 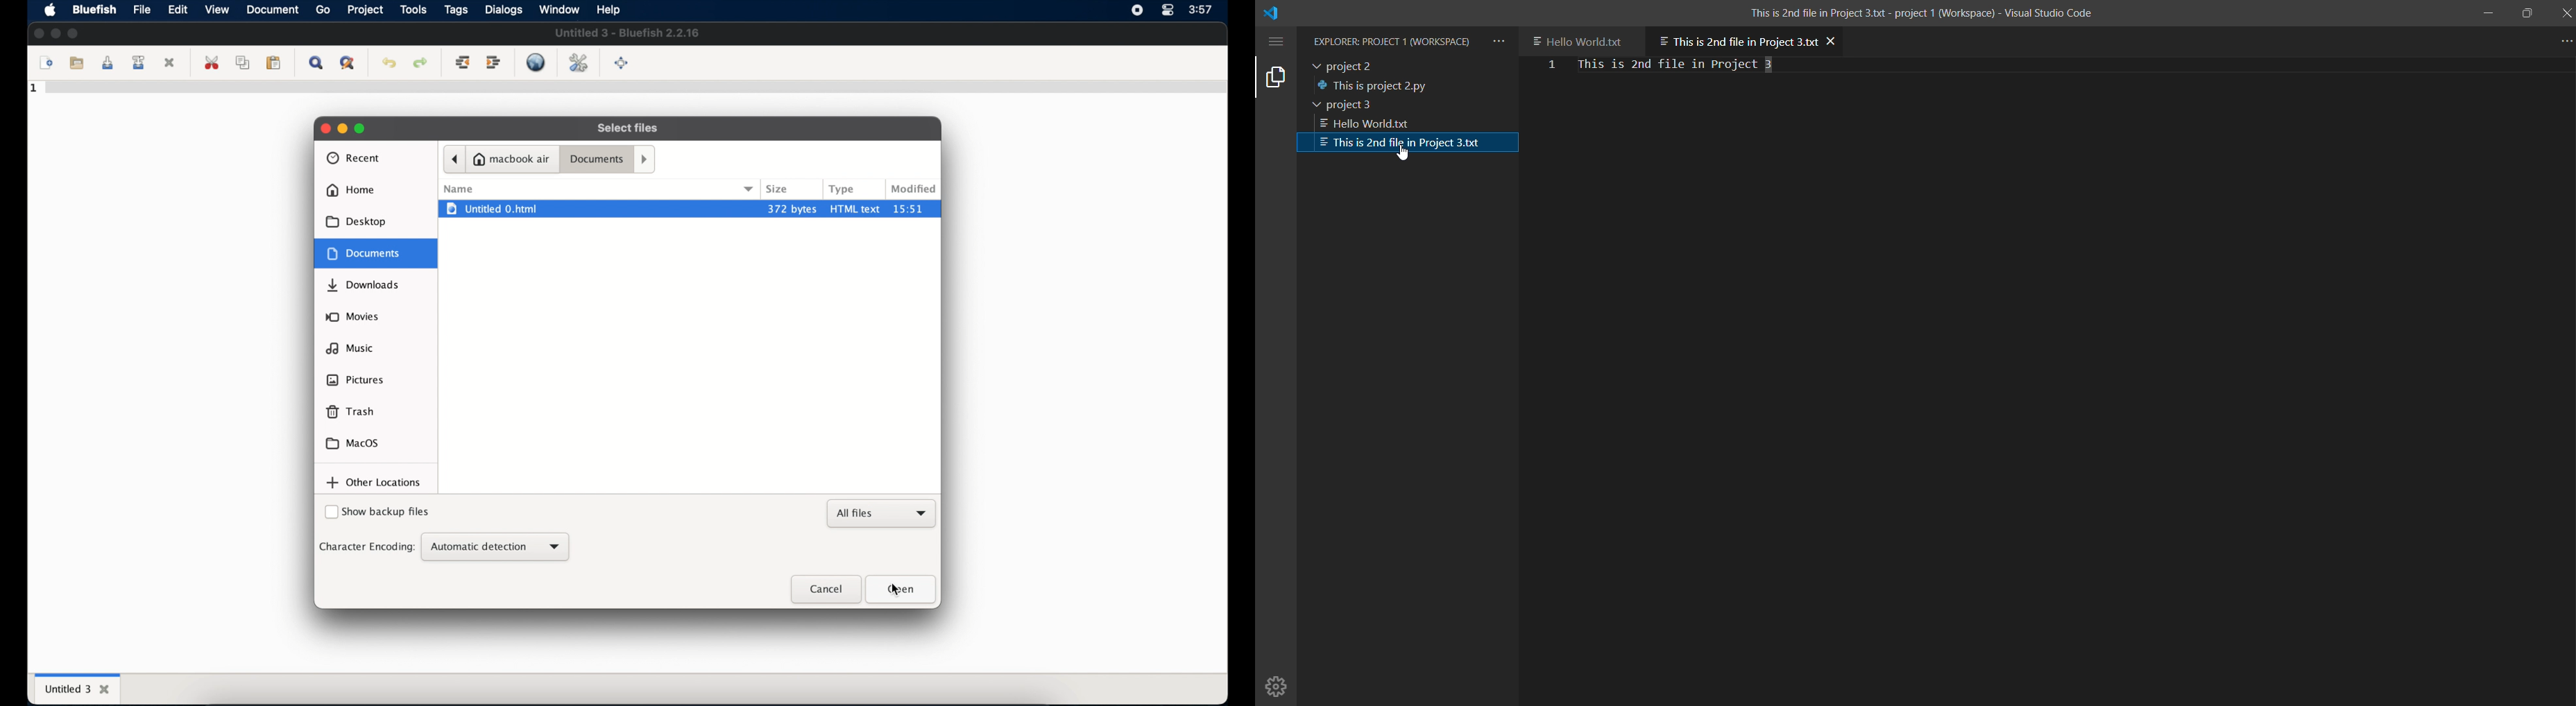 What do you see at coordinates (1833, 40) in the screenshot?
I see `close file` at bounding box center [1833, 40].